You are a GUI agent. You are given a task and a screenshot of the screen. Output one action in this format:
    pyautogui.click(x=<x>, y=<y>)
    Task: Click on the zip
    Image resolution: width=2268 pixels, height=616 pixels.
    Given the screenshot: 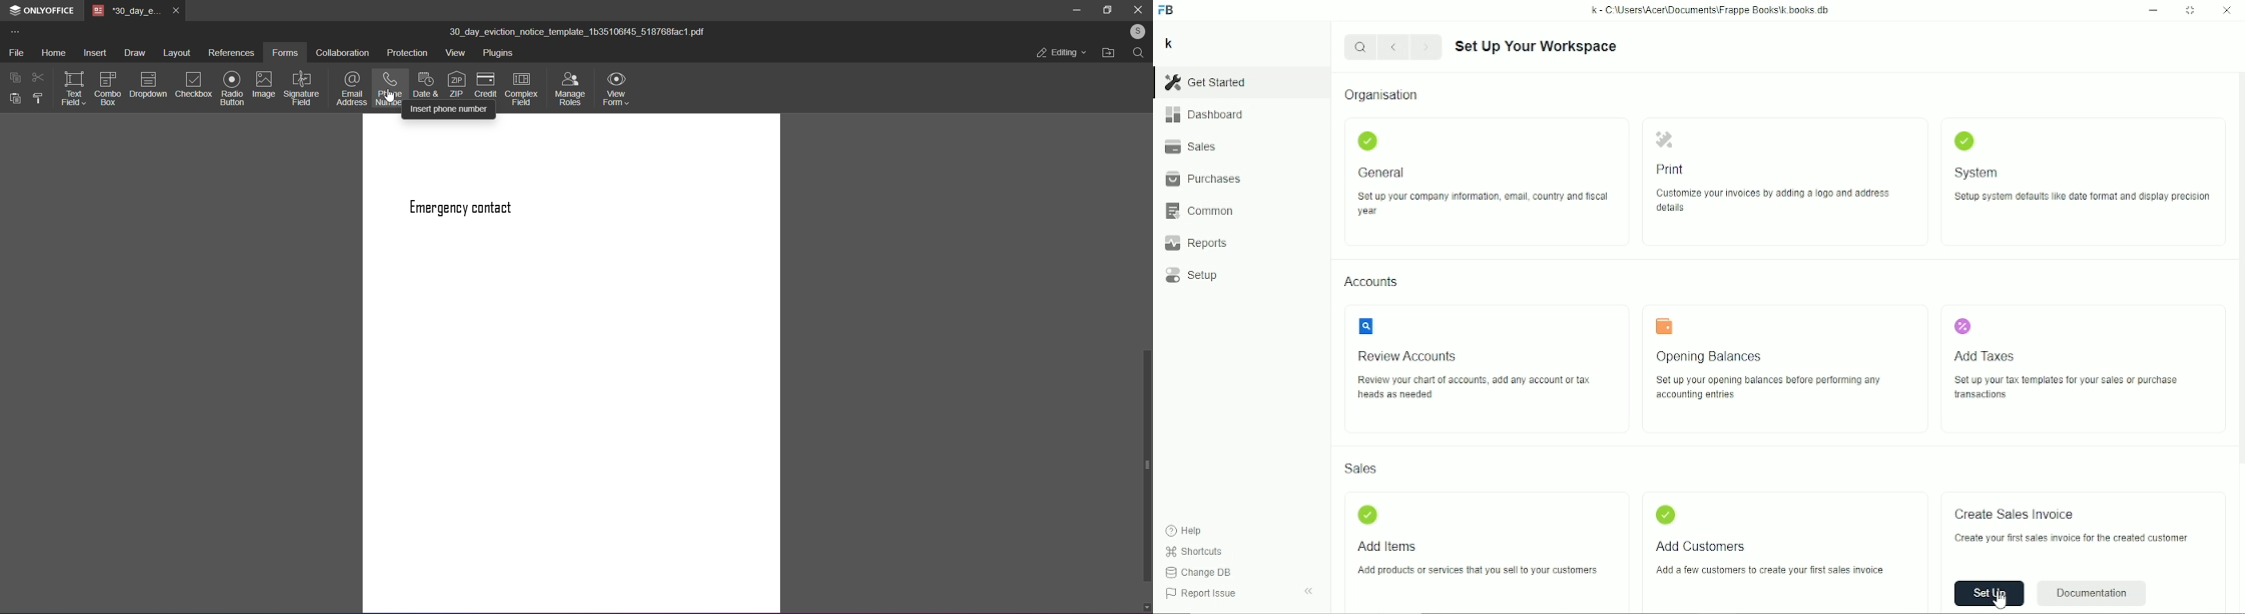 What is the action you would take?
    pyautogui.click(x=455, y=83)
    